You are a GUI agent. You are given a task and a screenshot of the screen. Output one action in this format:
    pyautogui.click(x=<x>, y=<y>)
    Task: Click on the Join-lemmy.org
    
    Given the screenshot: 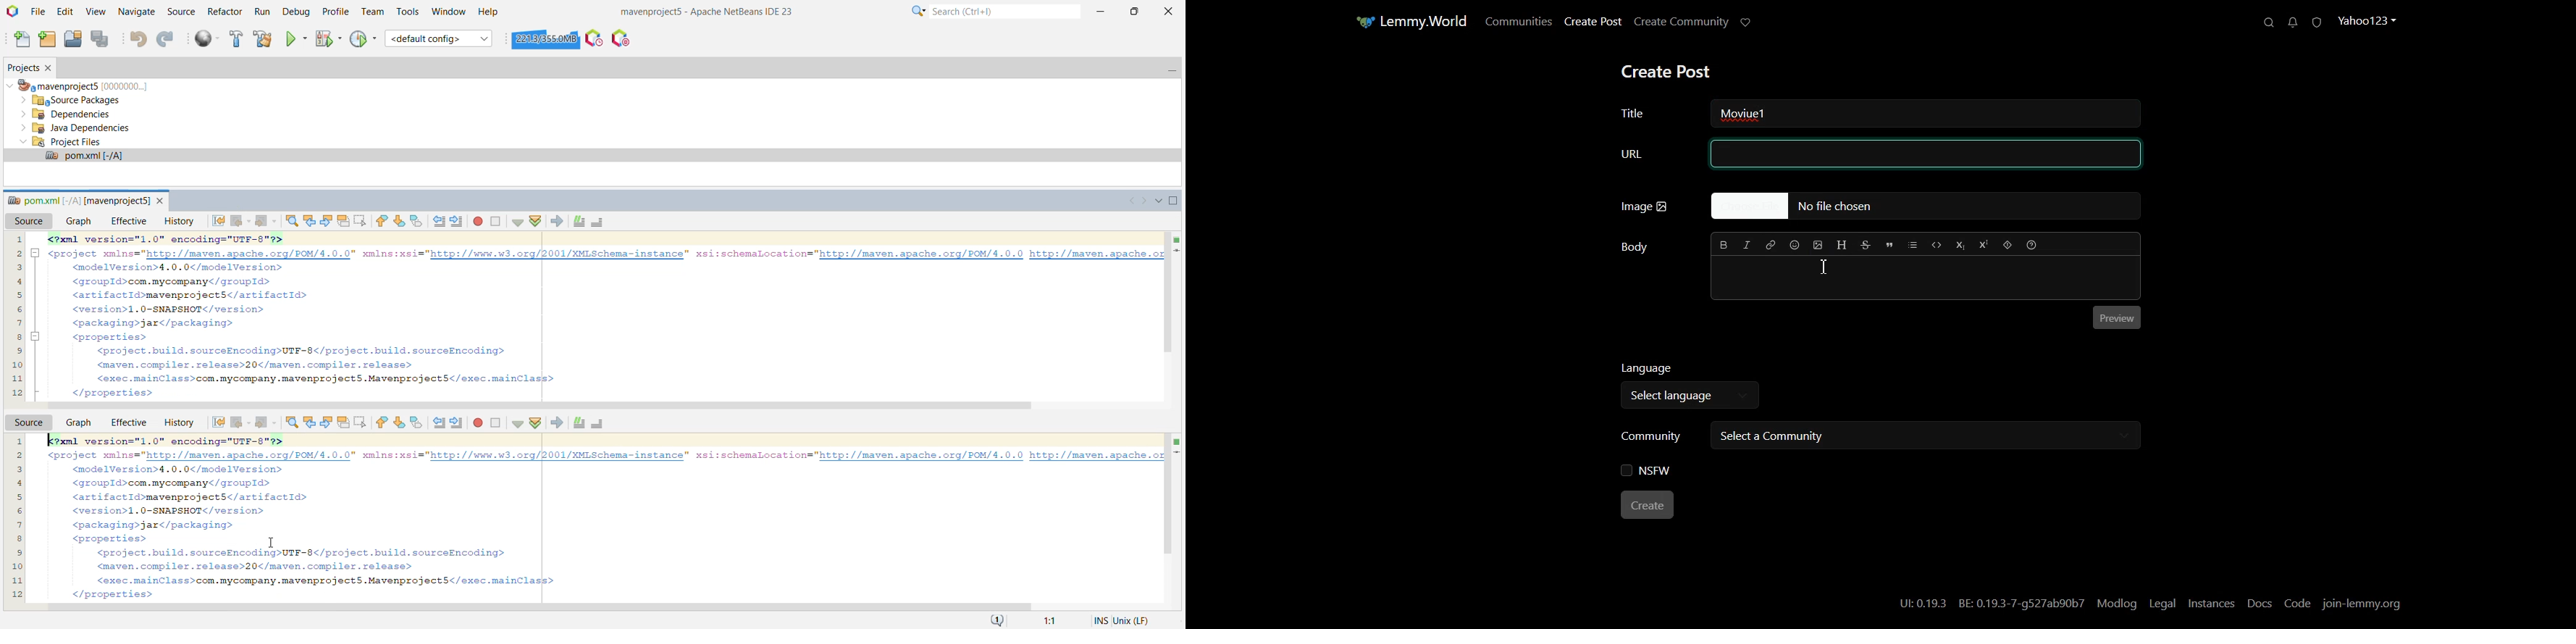 What is the action you would take?
    pyautogui.click(x=2364, y=603)
    